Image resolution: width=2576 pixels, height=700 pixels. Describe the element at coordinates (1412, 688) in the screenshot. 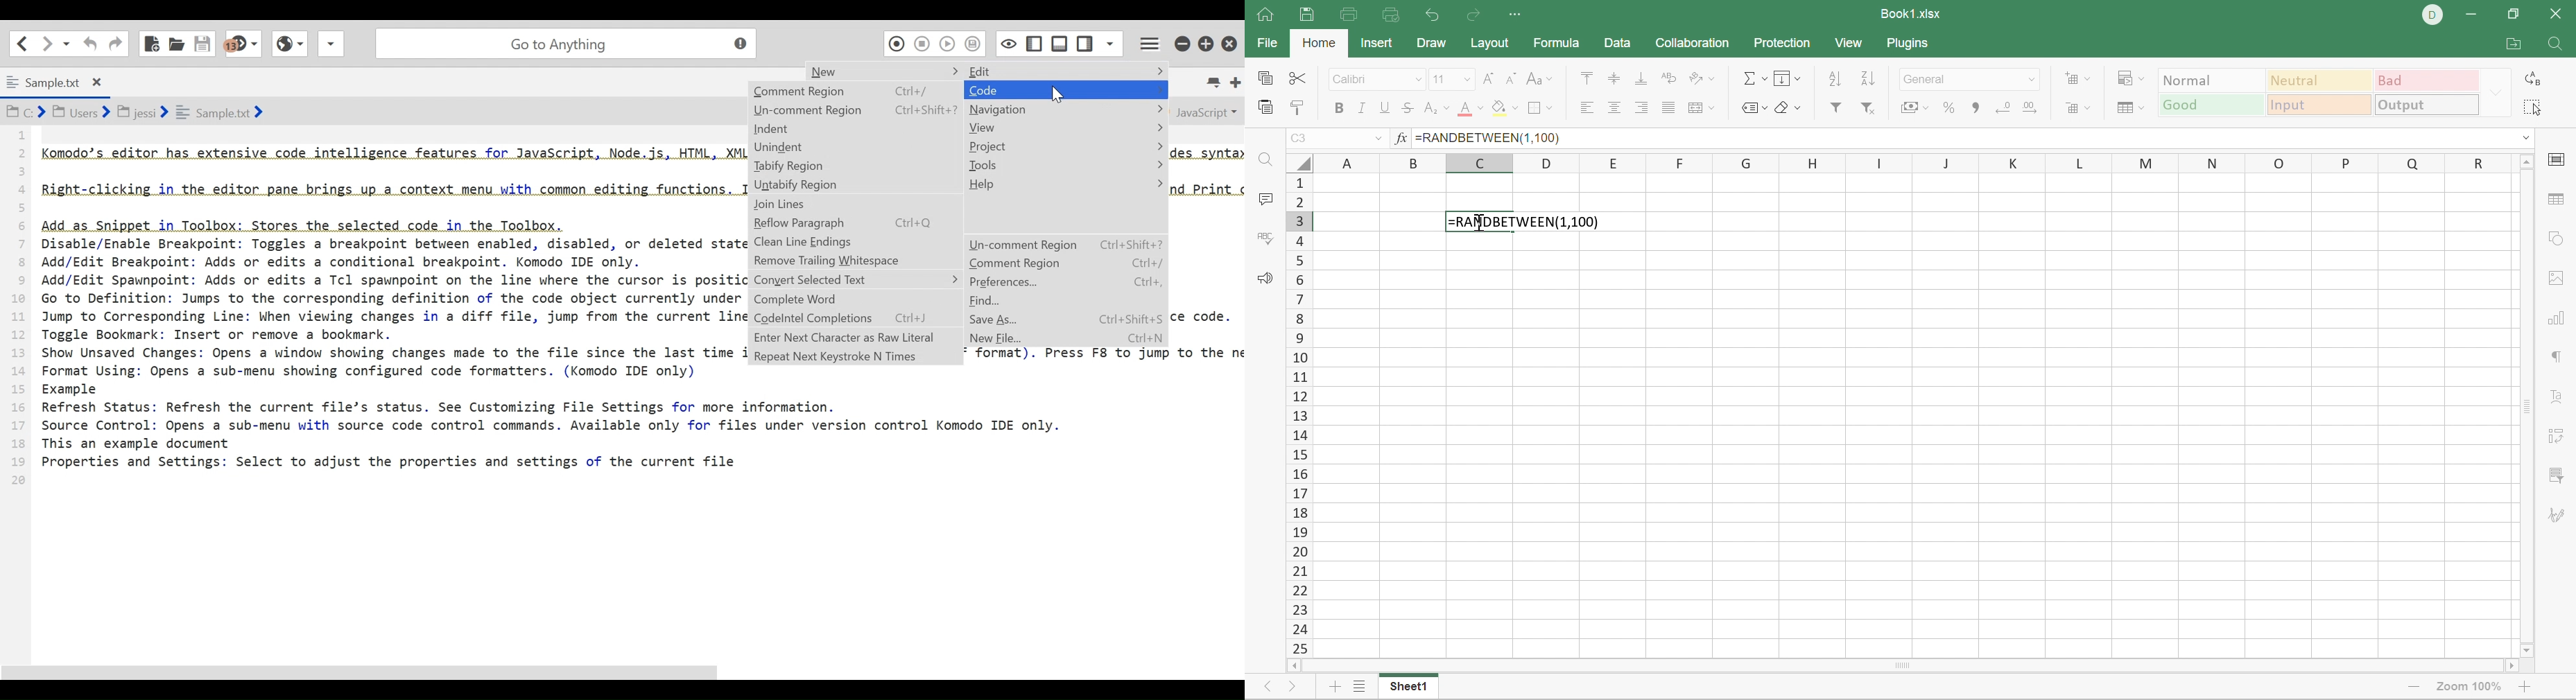

I see `Sheet1` at that location.